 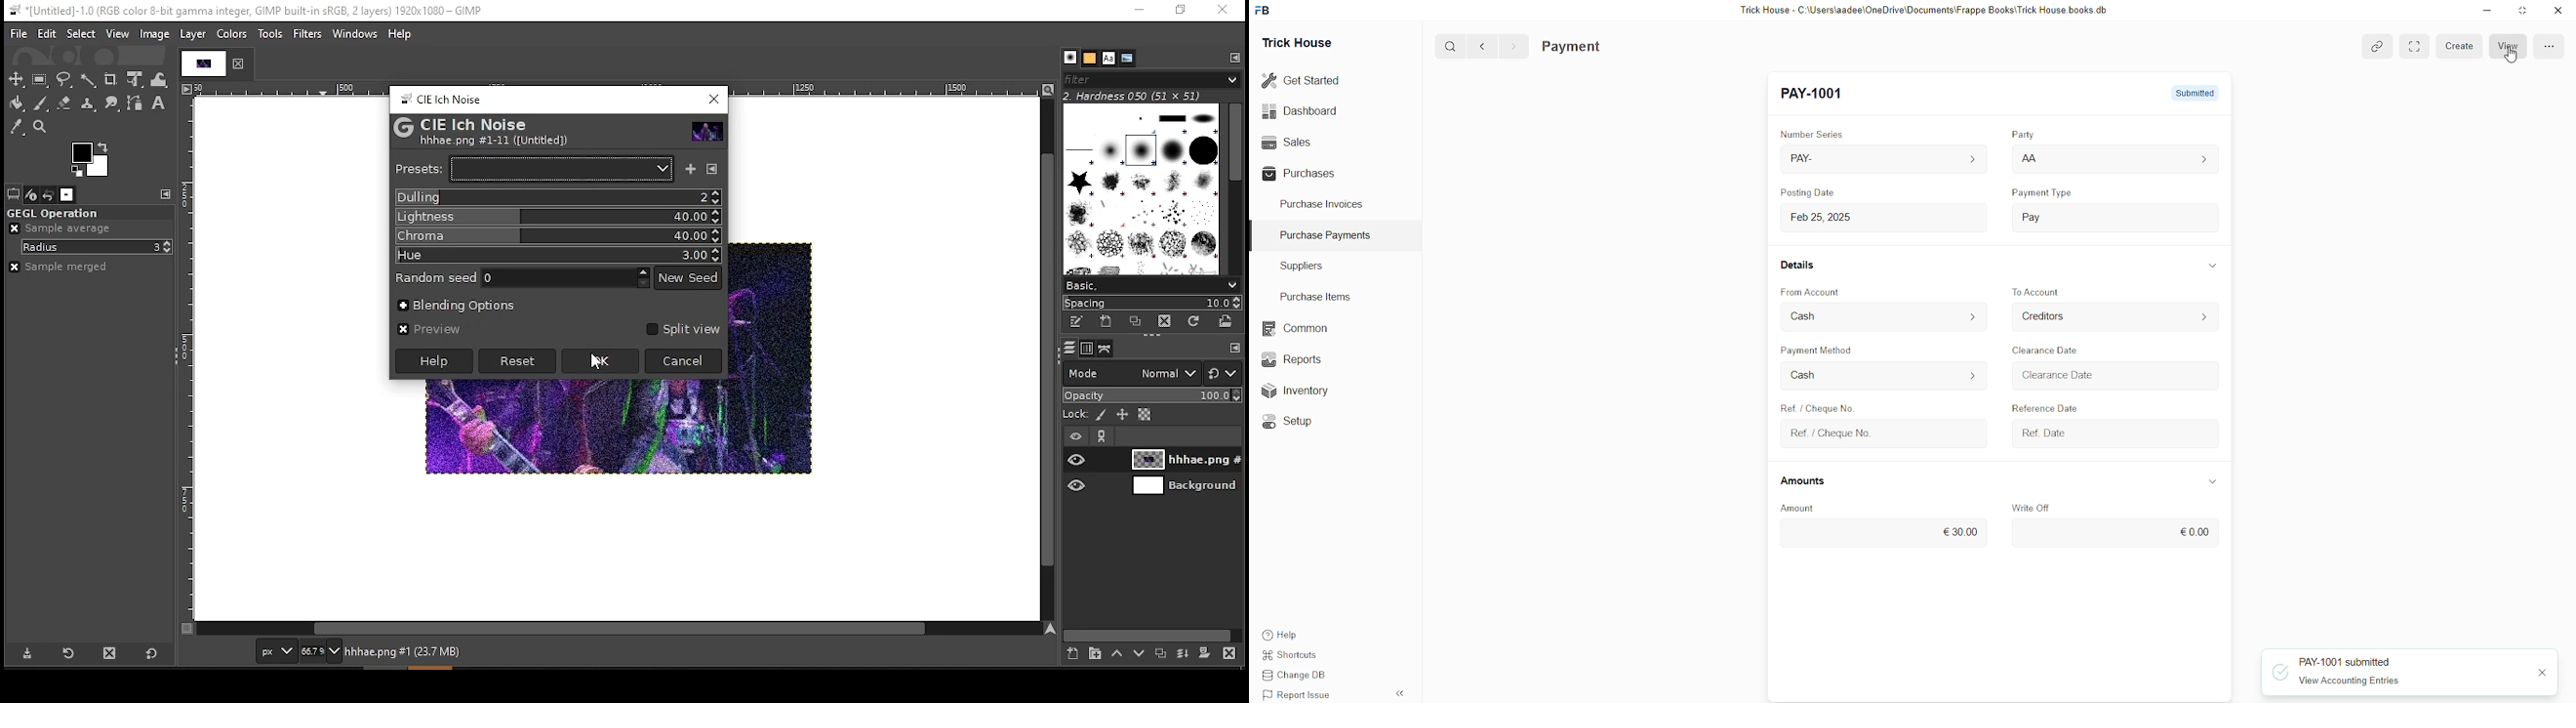 What do you see at coordinates (1285, 140) in the screenshot?
I see `Sales` at bounding box center [1285, 140].